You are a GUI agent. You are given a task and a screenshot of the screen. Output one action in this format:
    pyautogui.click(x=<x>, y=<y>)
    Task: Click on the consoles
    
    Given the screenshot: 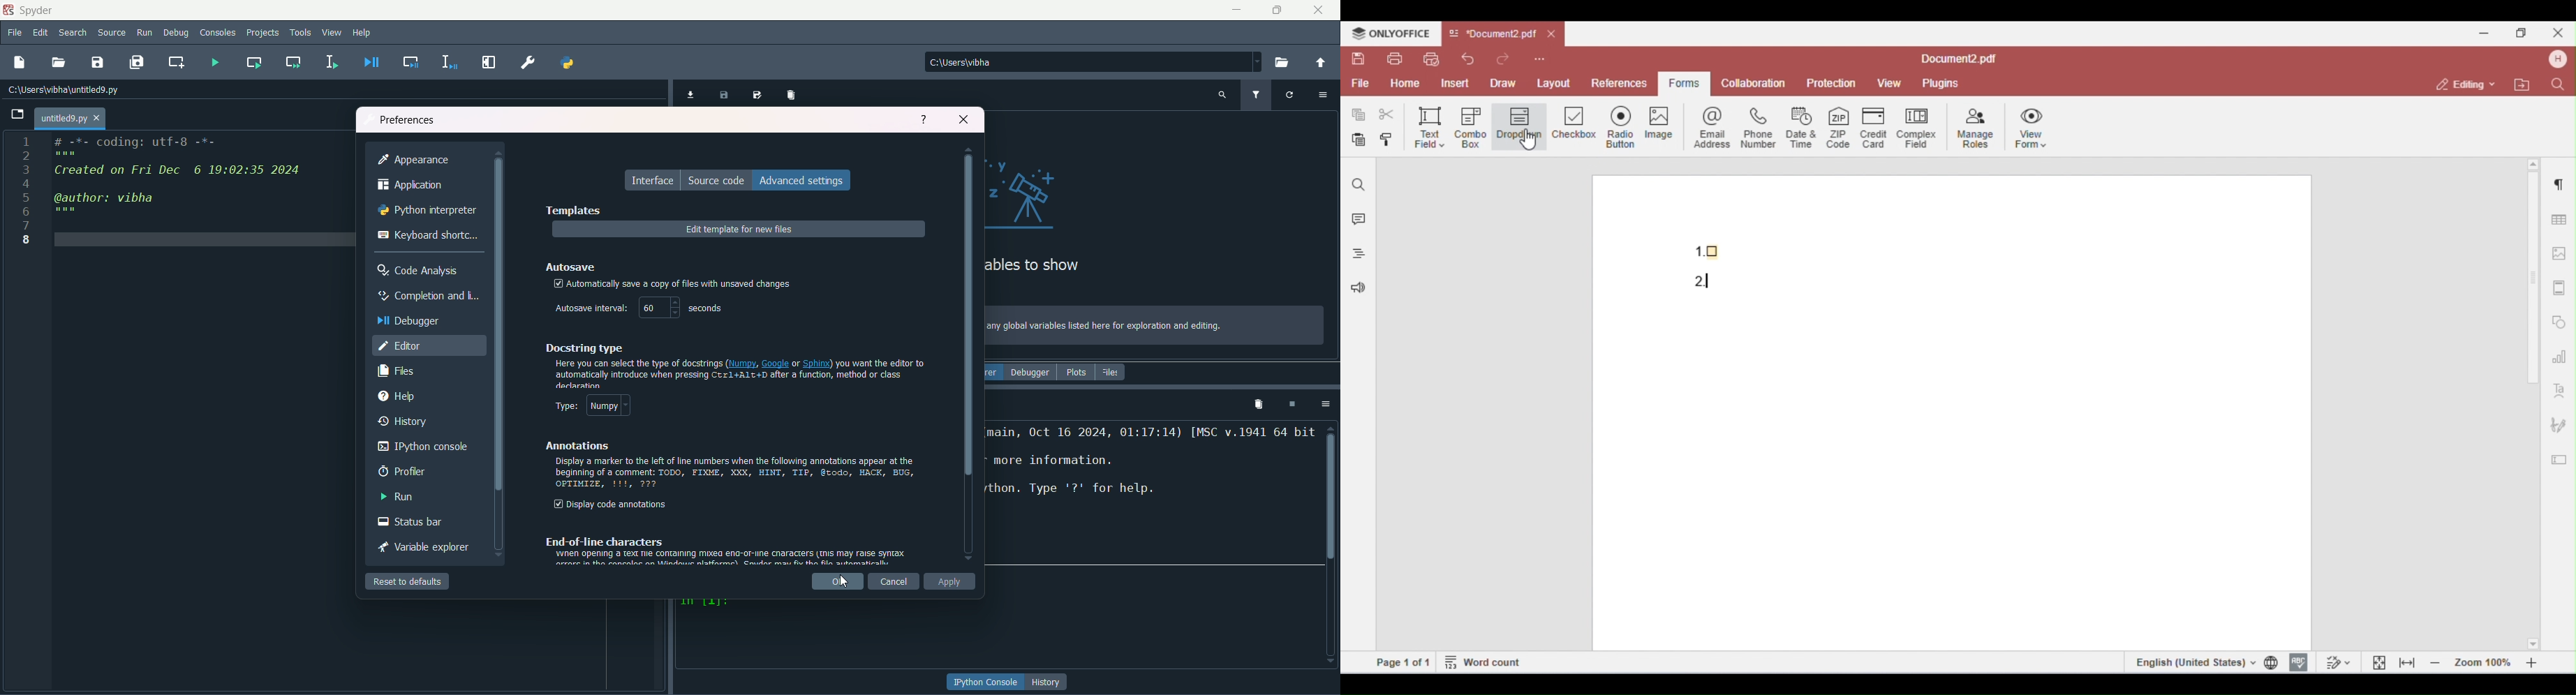 What is the action you would take?
    pyautogui.click(x=219, y=32)
    